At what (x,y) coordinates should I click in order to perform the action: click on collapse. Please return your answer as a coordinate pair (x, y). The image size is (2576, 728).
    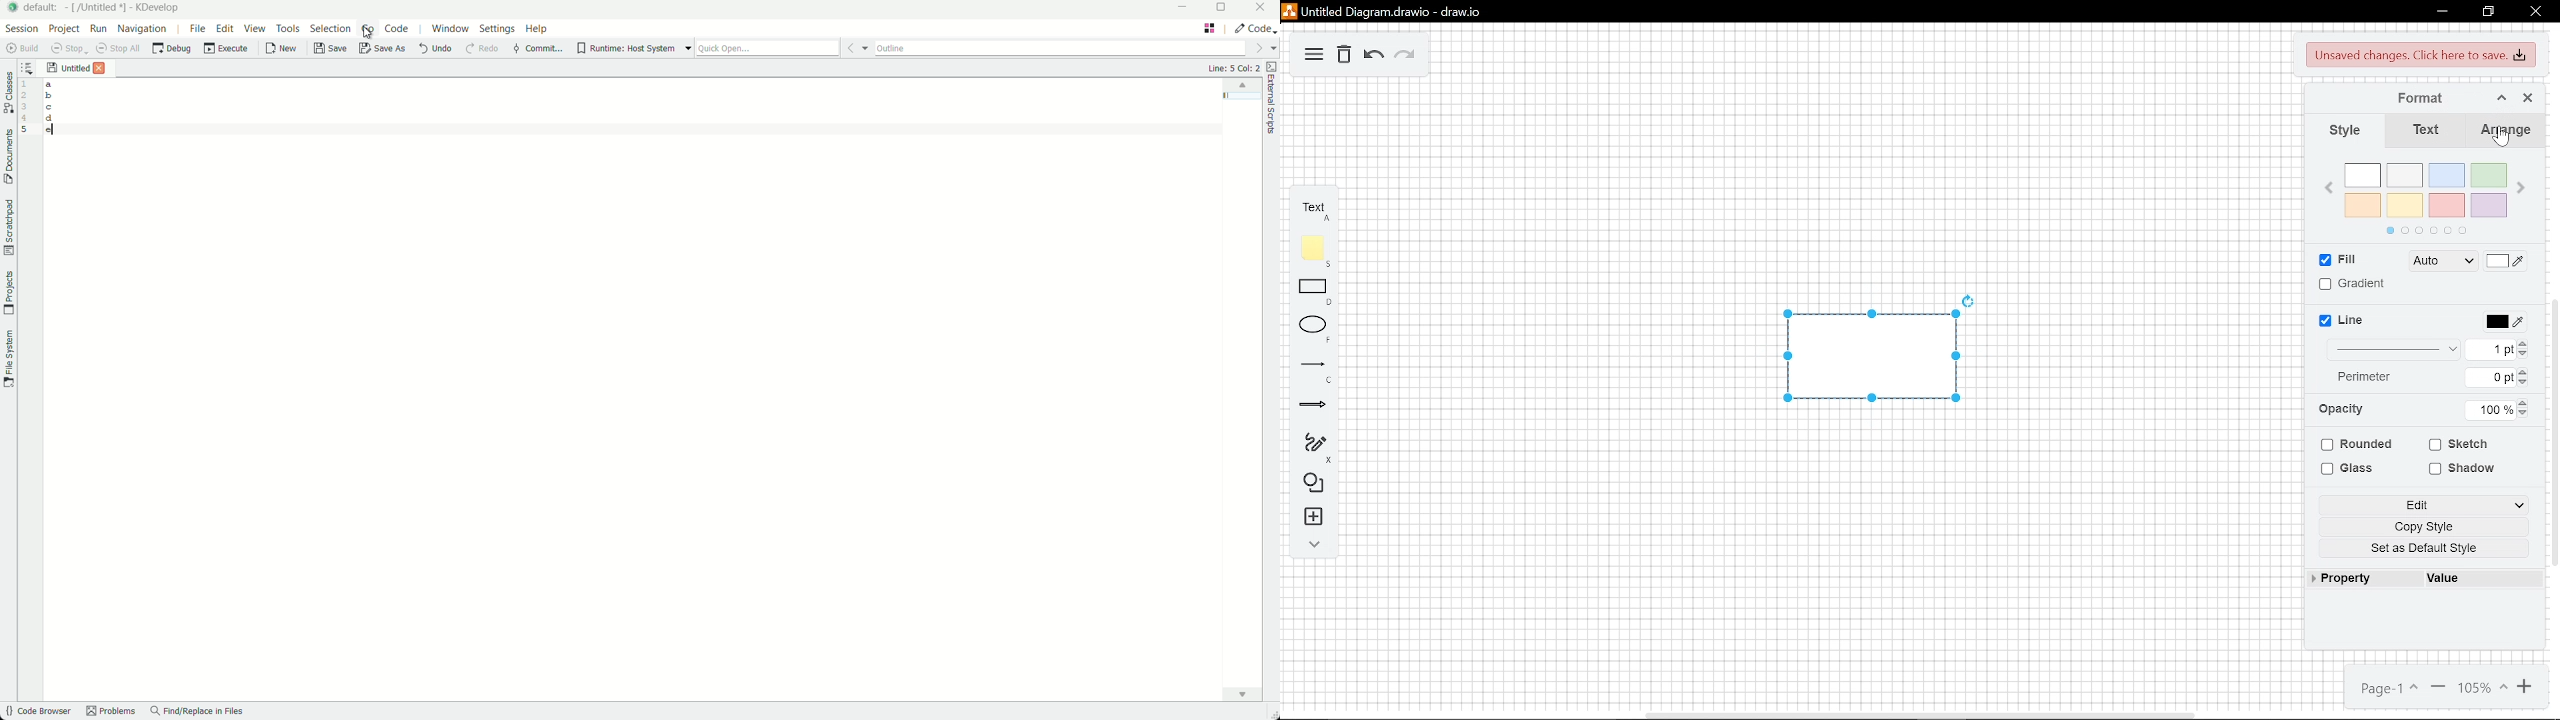
    Looking at the image, I should click on (1314, 544).